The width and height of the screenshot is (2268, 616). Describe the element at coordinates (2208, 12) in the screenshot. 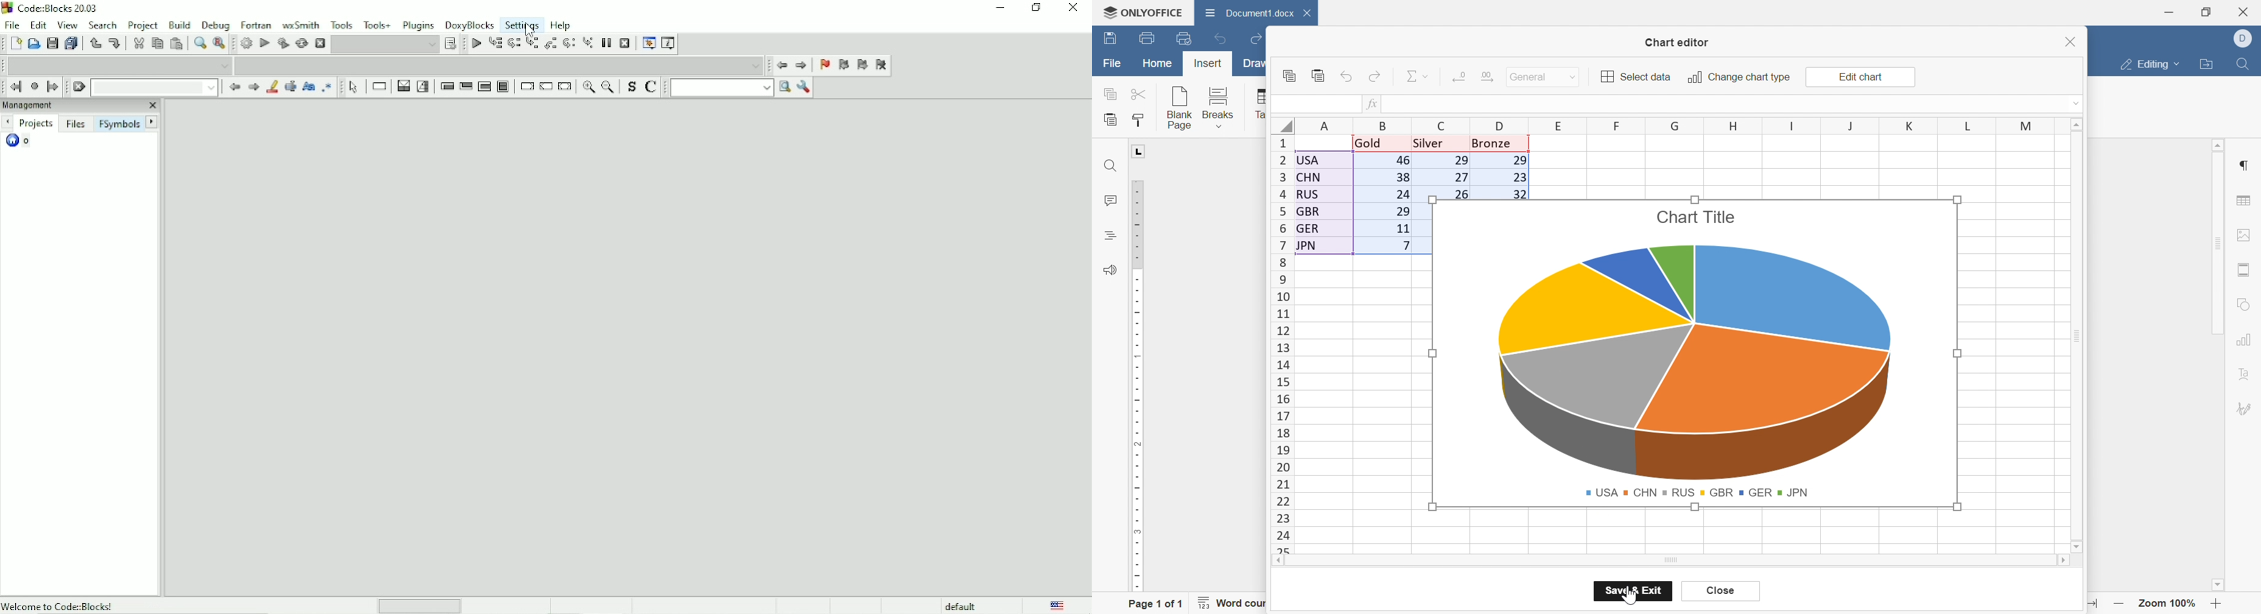

I see `Restore Down` at that location.